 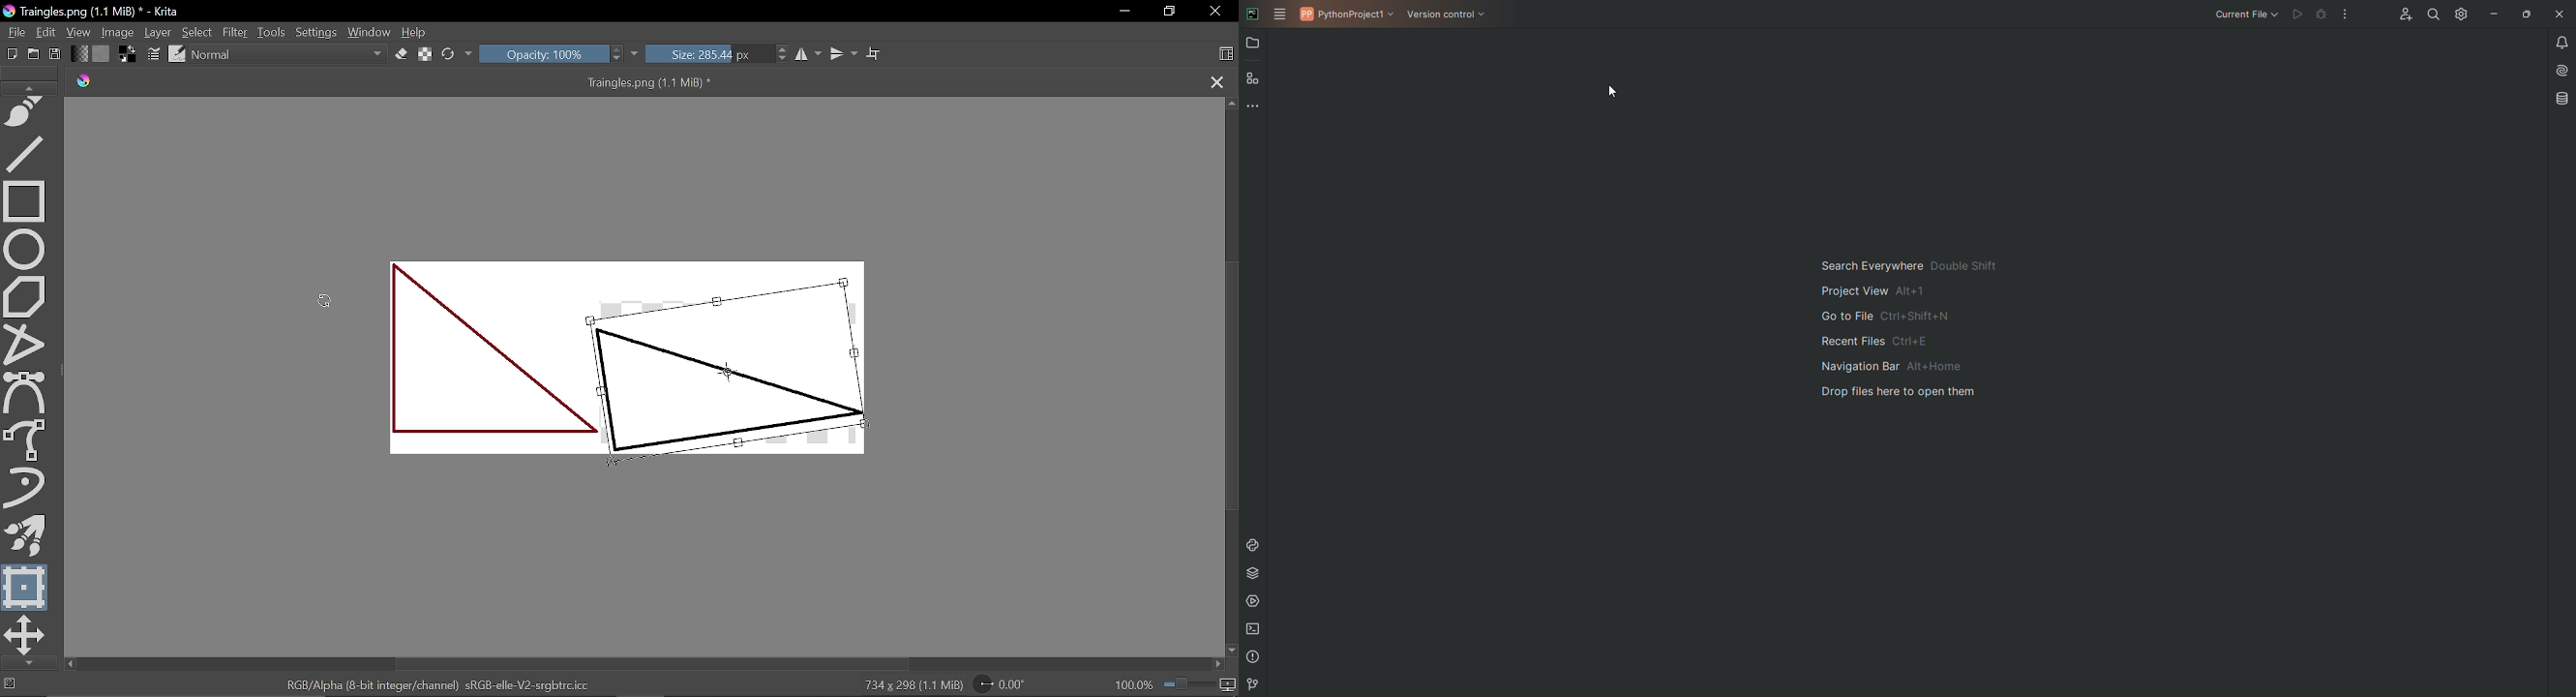 I want to click on Version Control, so click(x=1258, y=684).